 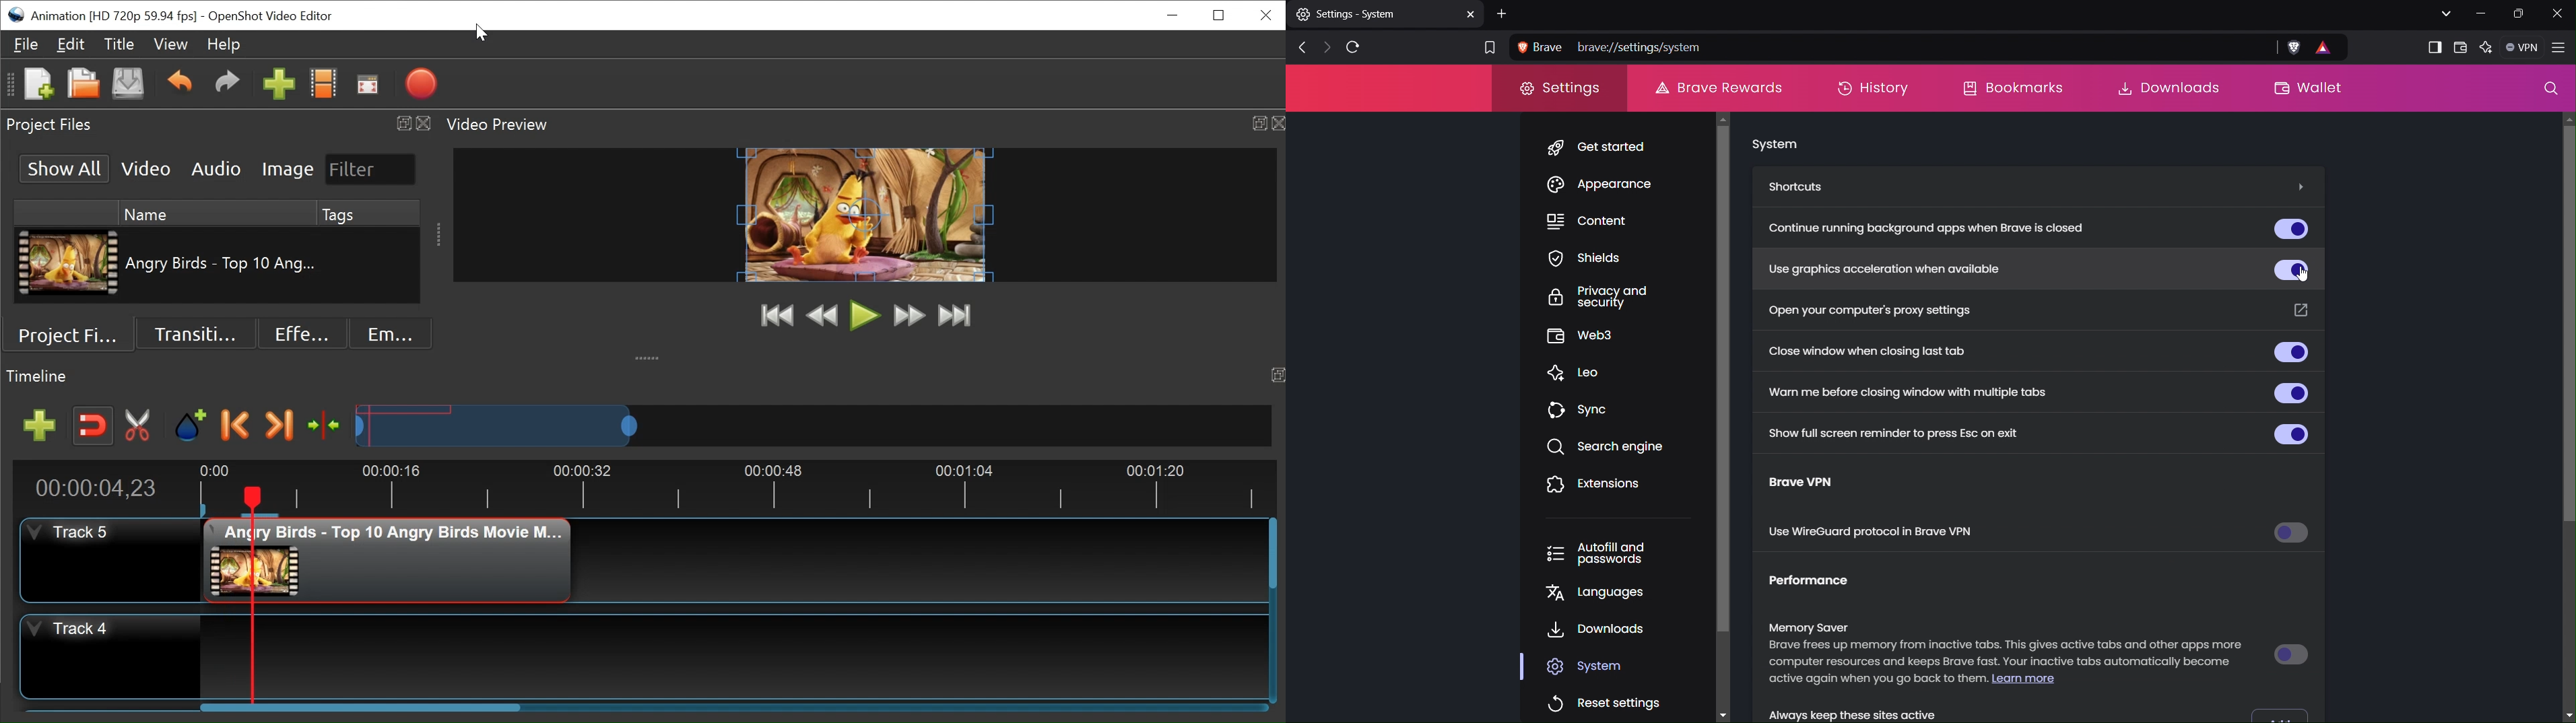 I want to click on Effects, so click(x=302, y=333).